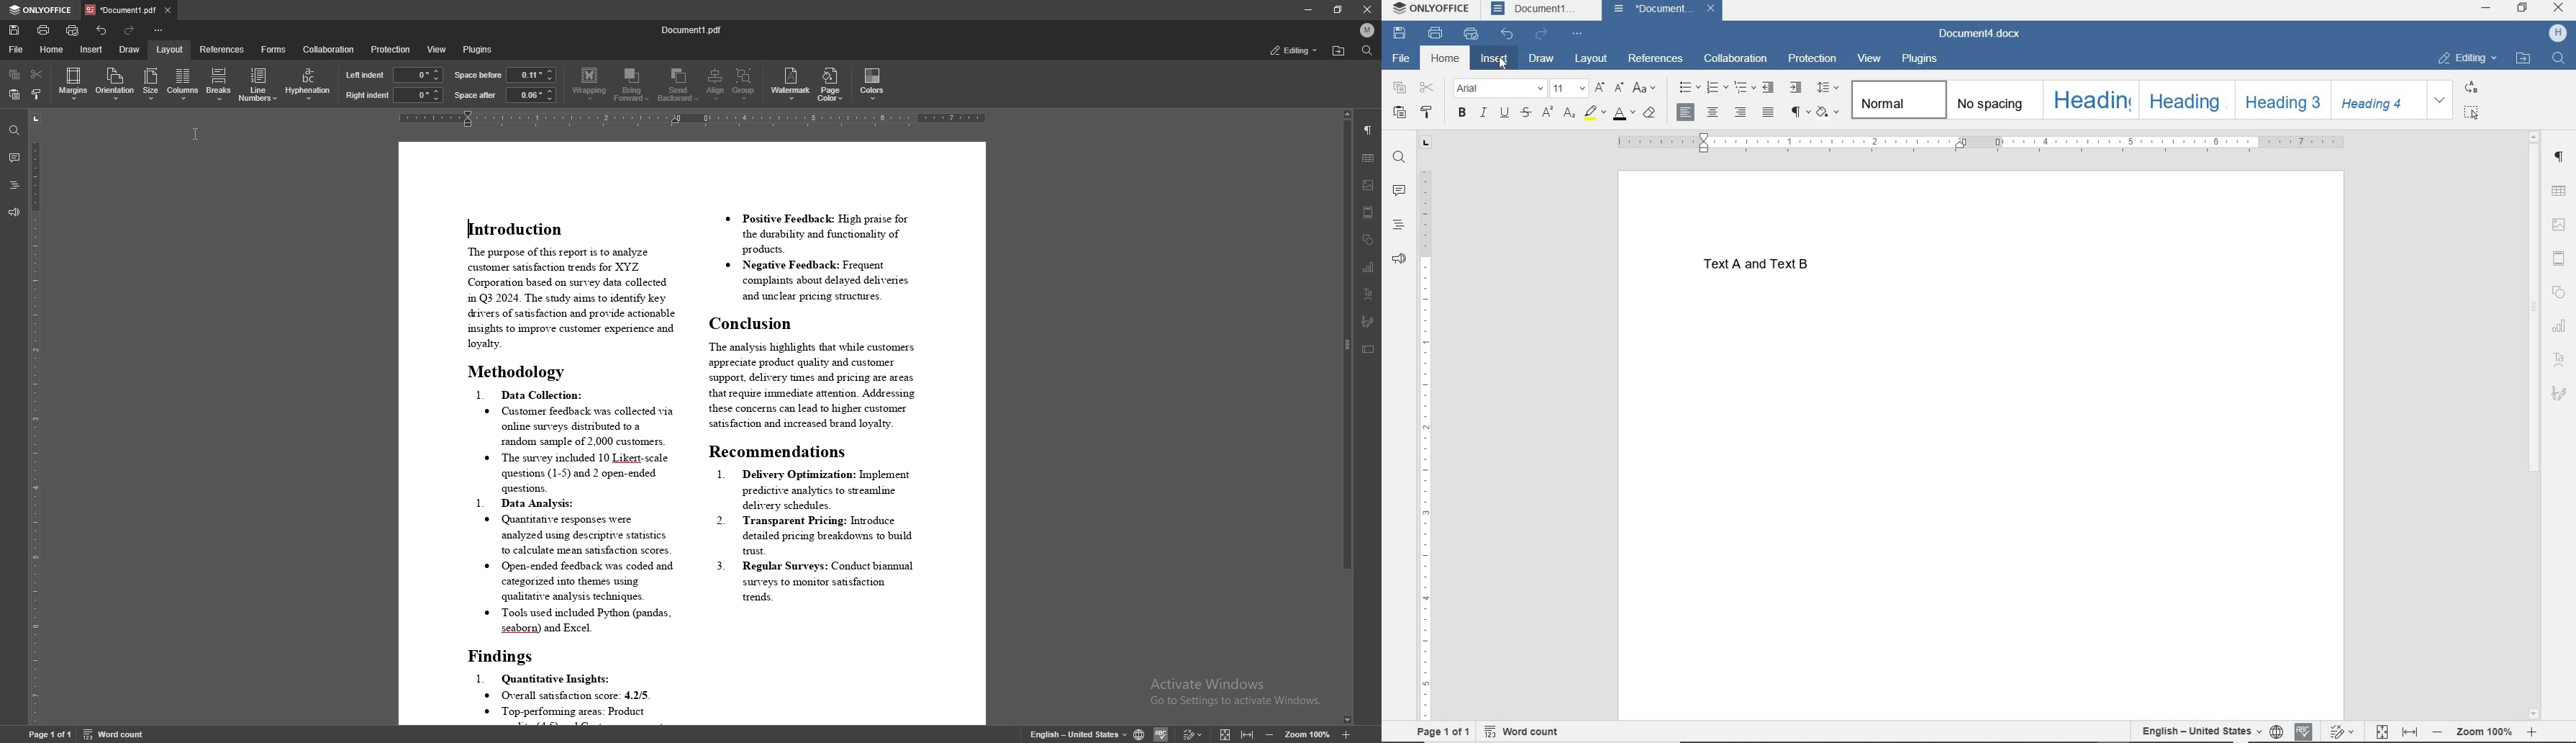 The width and height of the screenshot is (2576, 756). I want to click on resize, so click(1338, 9).